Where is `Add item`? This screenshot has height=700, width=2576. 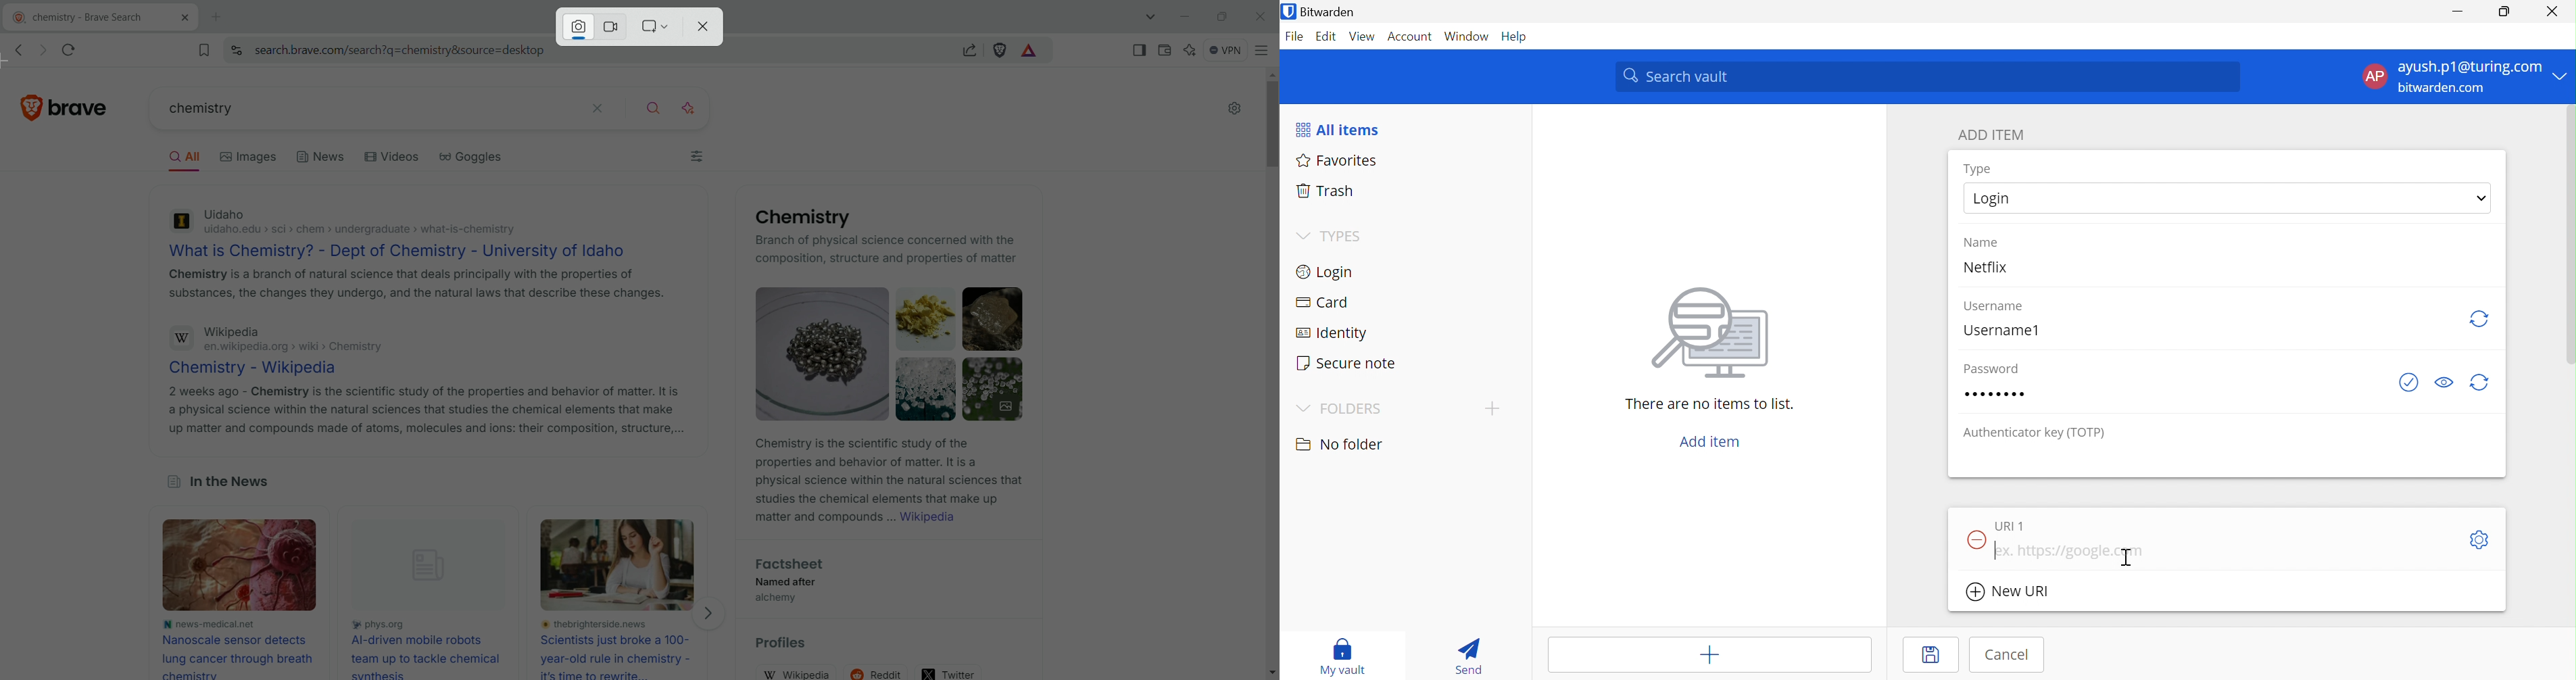 Add item is located at coordinates (1712, 441).